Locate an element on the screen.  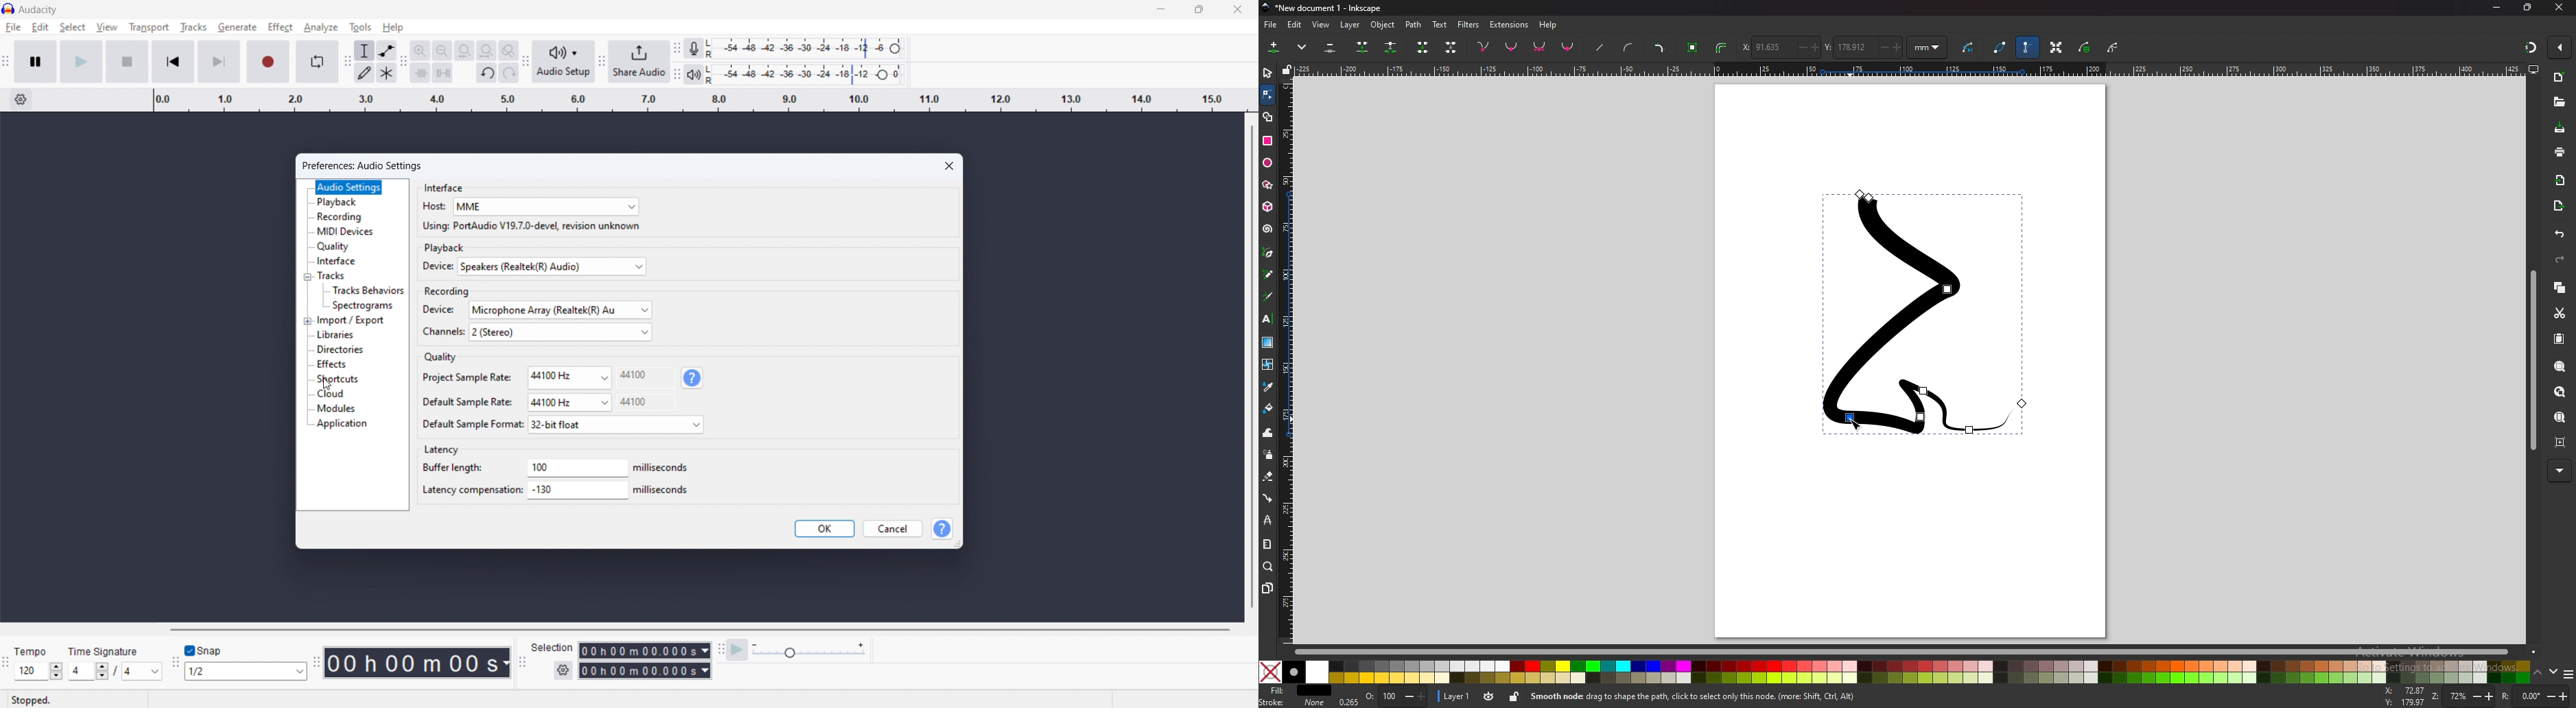
Increase/Decrease Tempo is located at coordinates (56, 671).